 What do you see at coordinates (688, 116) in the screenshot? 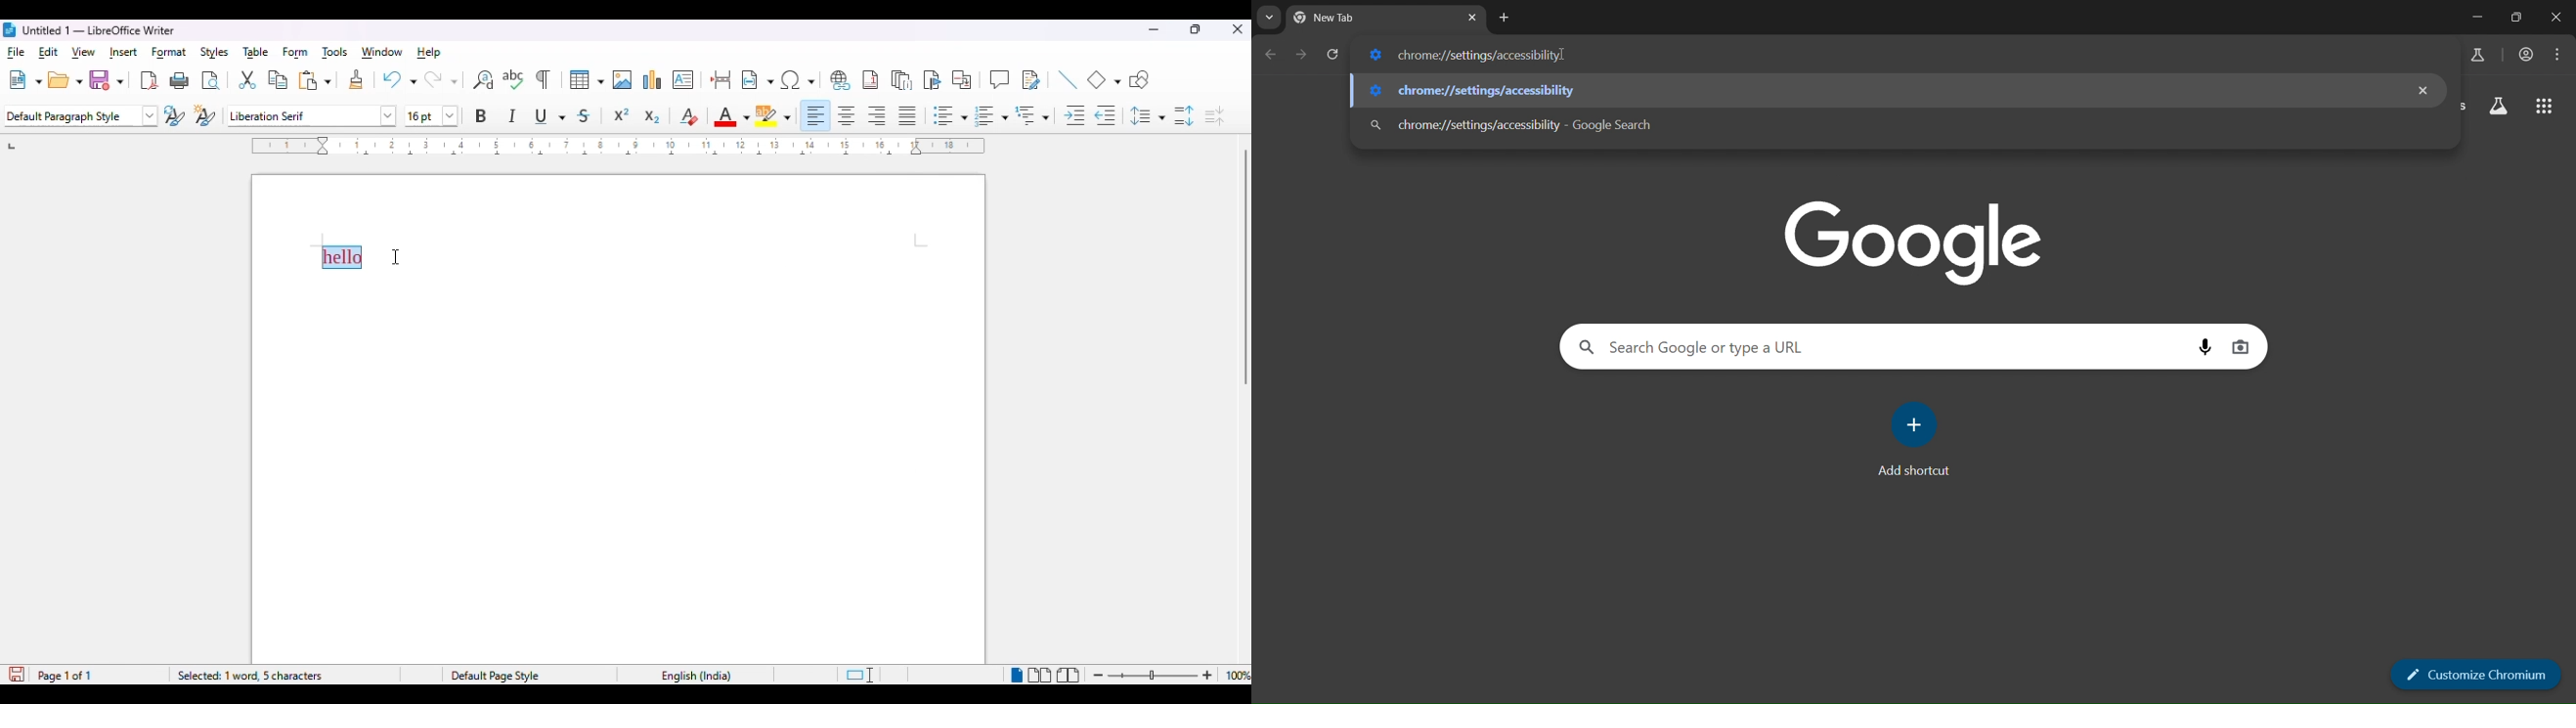
I see `clear direct formatting` at bounding box center [688, 116].